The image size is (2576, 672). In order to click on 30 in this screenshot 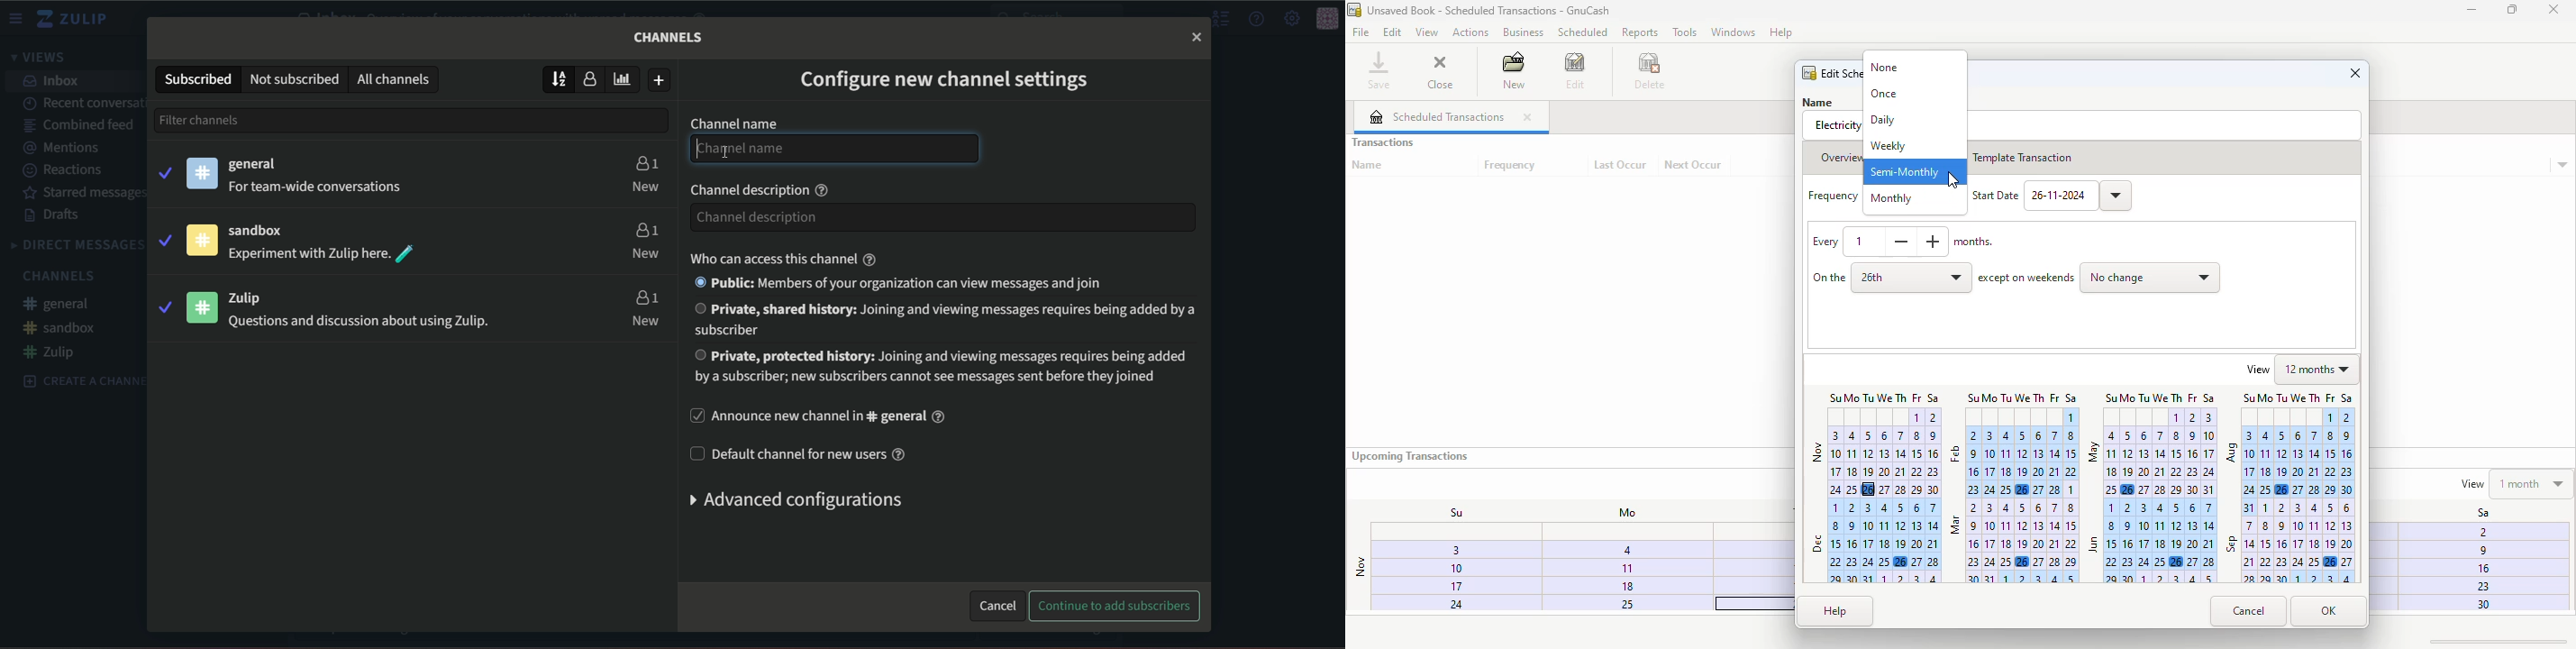, I will do `click(2480, 605)`.